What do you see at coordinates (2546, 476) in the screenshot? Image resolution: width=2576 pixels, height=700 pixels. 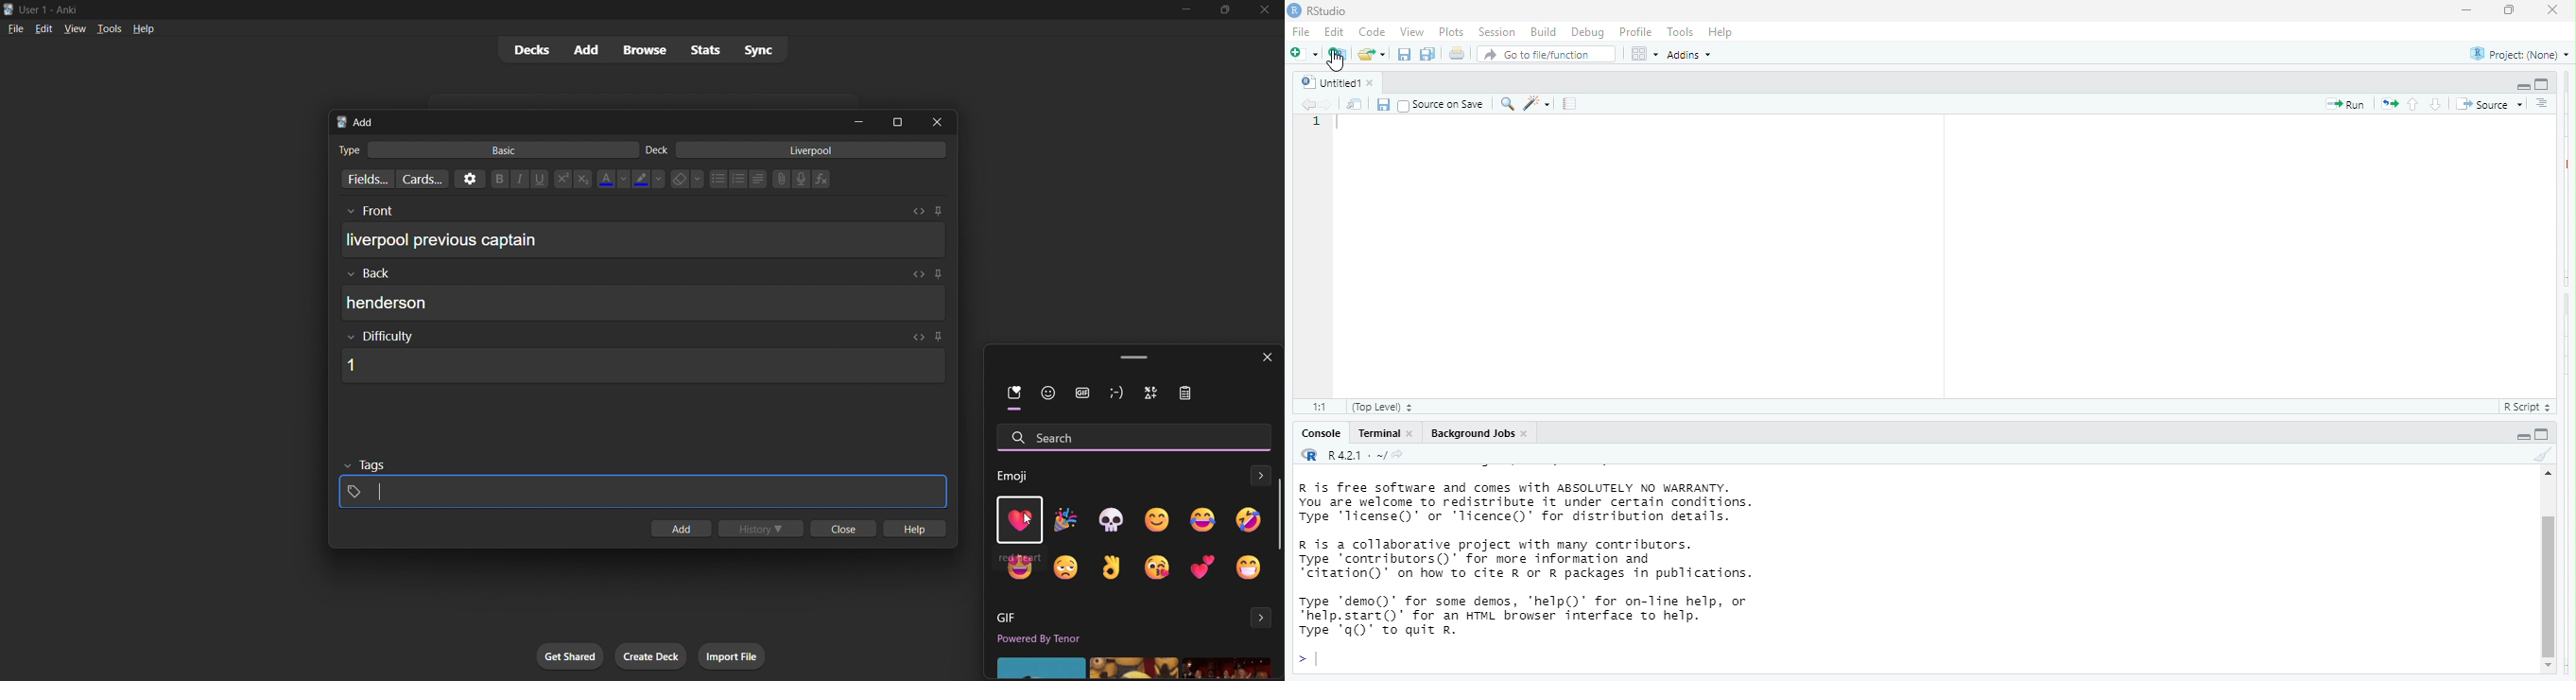 I see `scroll up` at bounding box center [2546, 476].